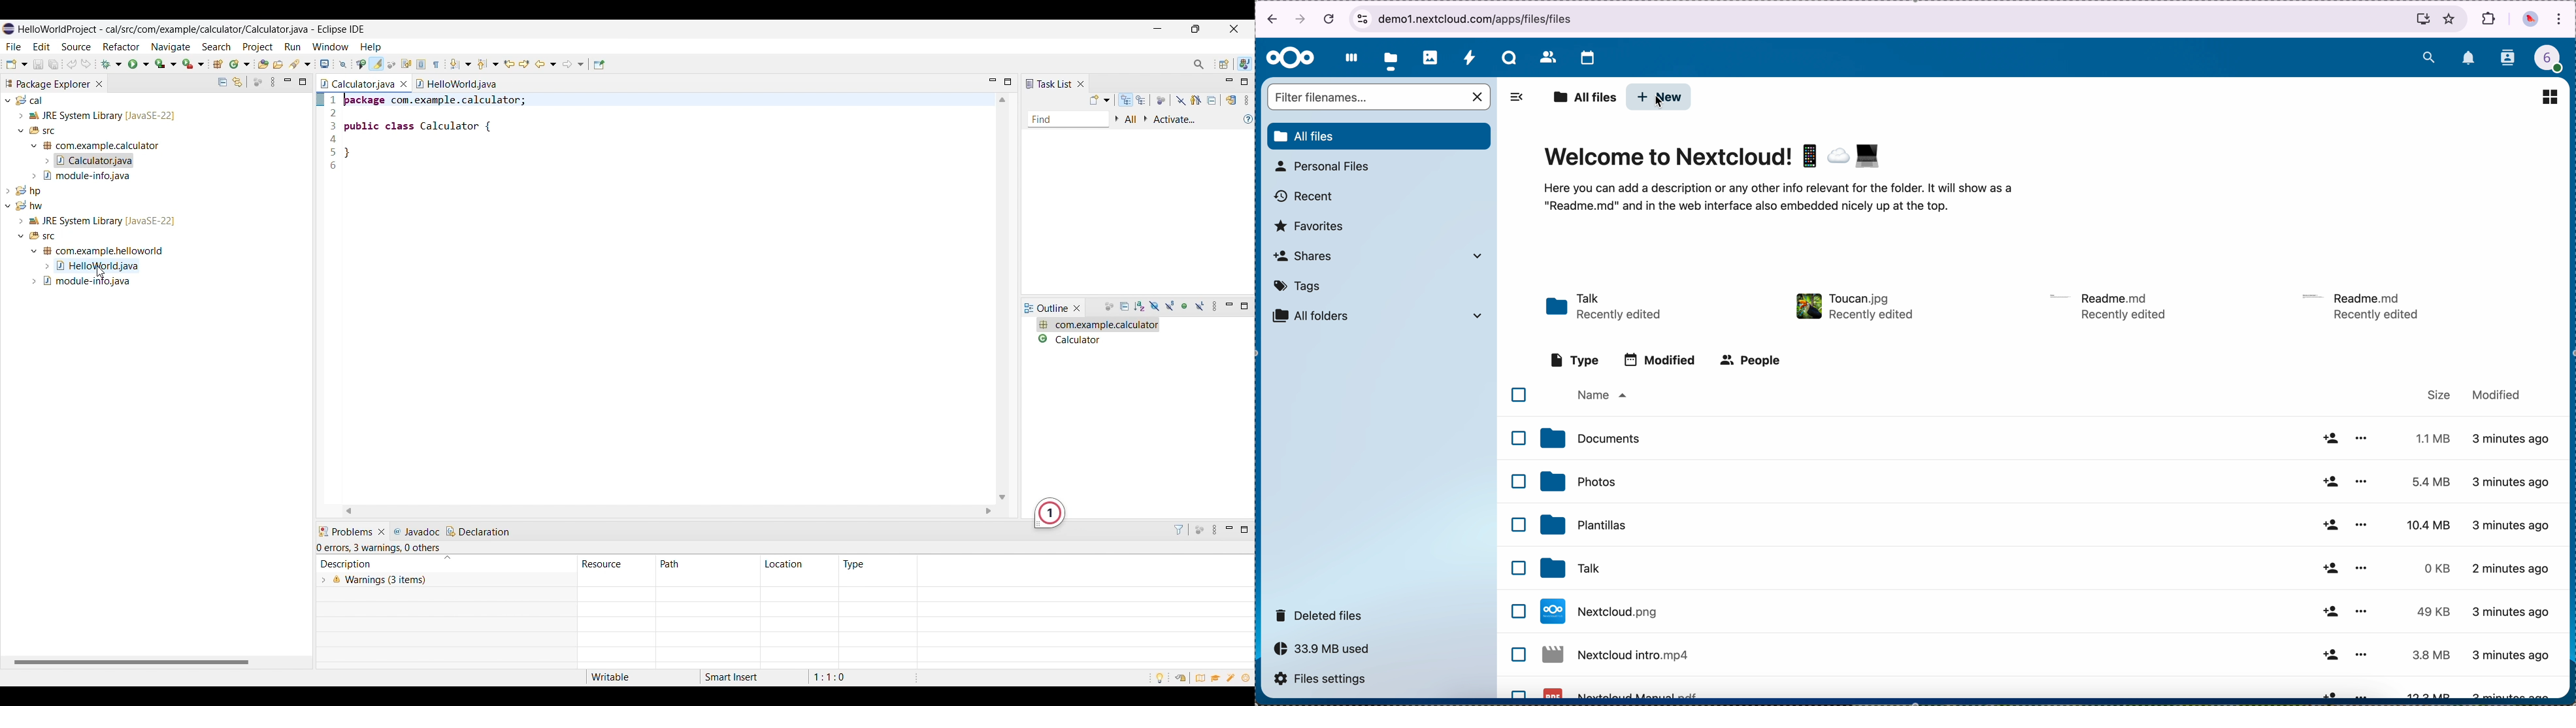 This screenshot has height=728, width=2576. Describe the element at coordinates (2429, 656) in the screenshot. I see `3.8 MB` at that location.